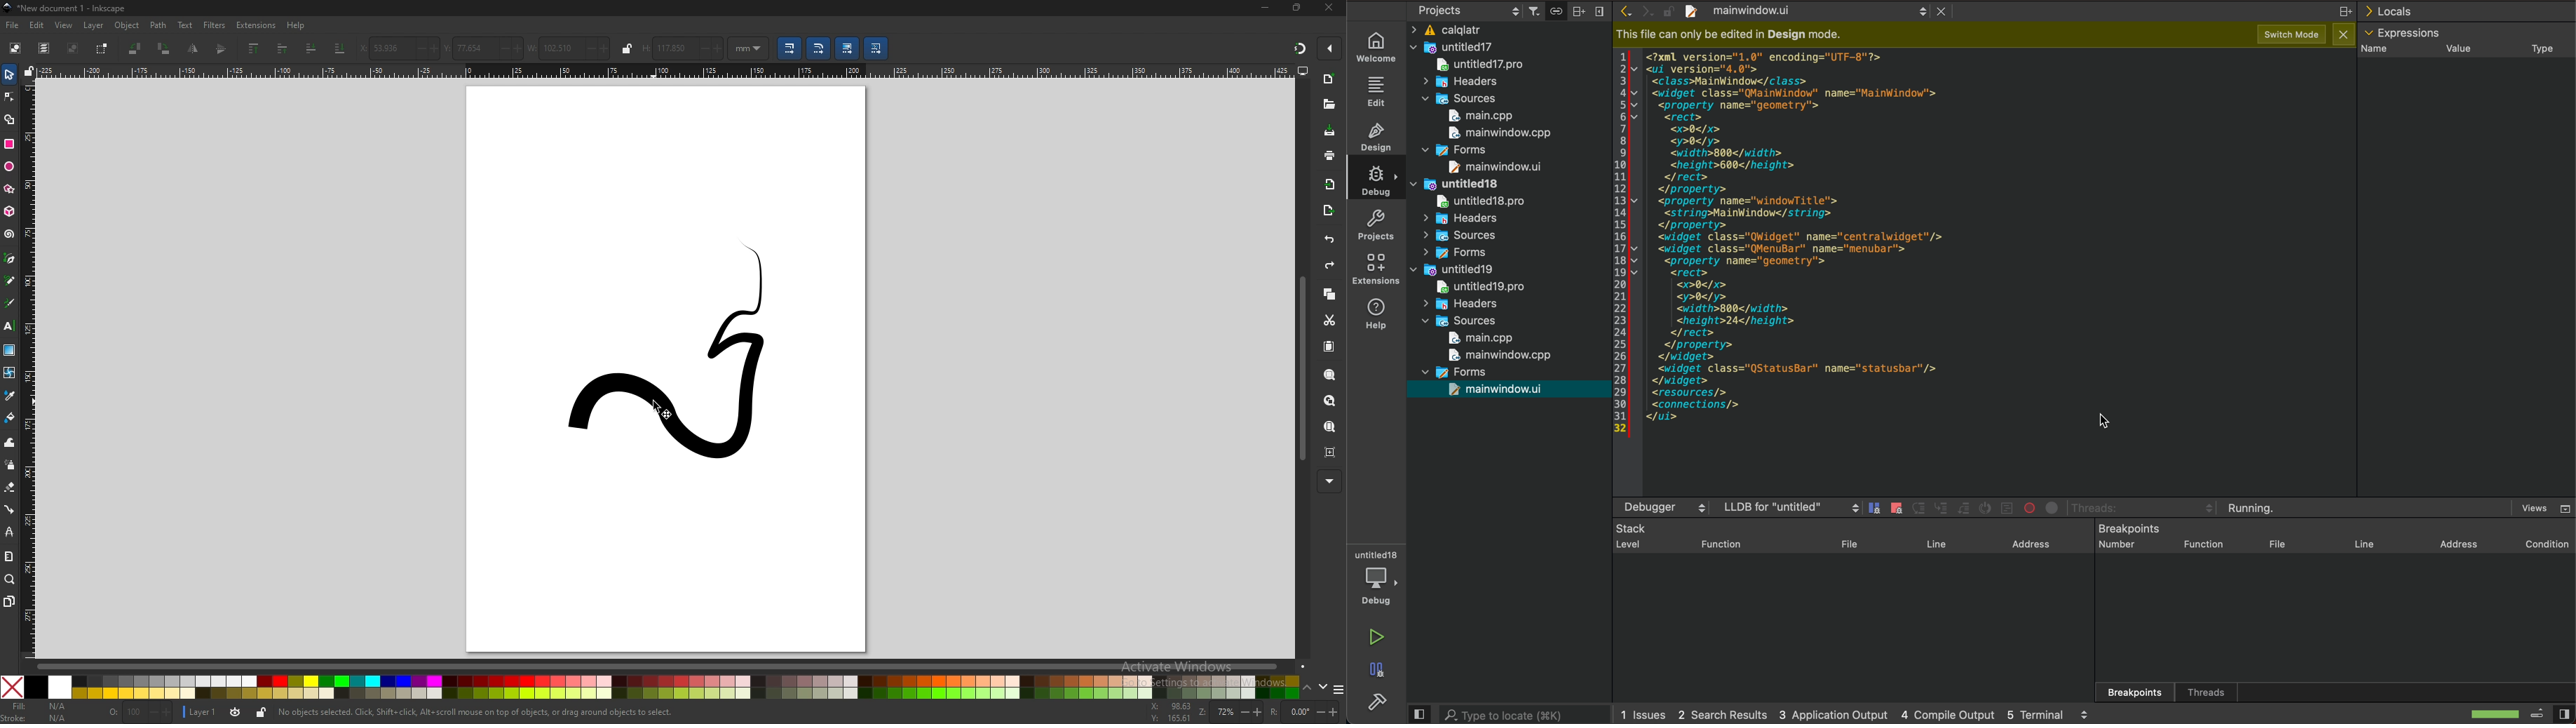  I want to click on import, so click(1329, 185).